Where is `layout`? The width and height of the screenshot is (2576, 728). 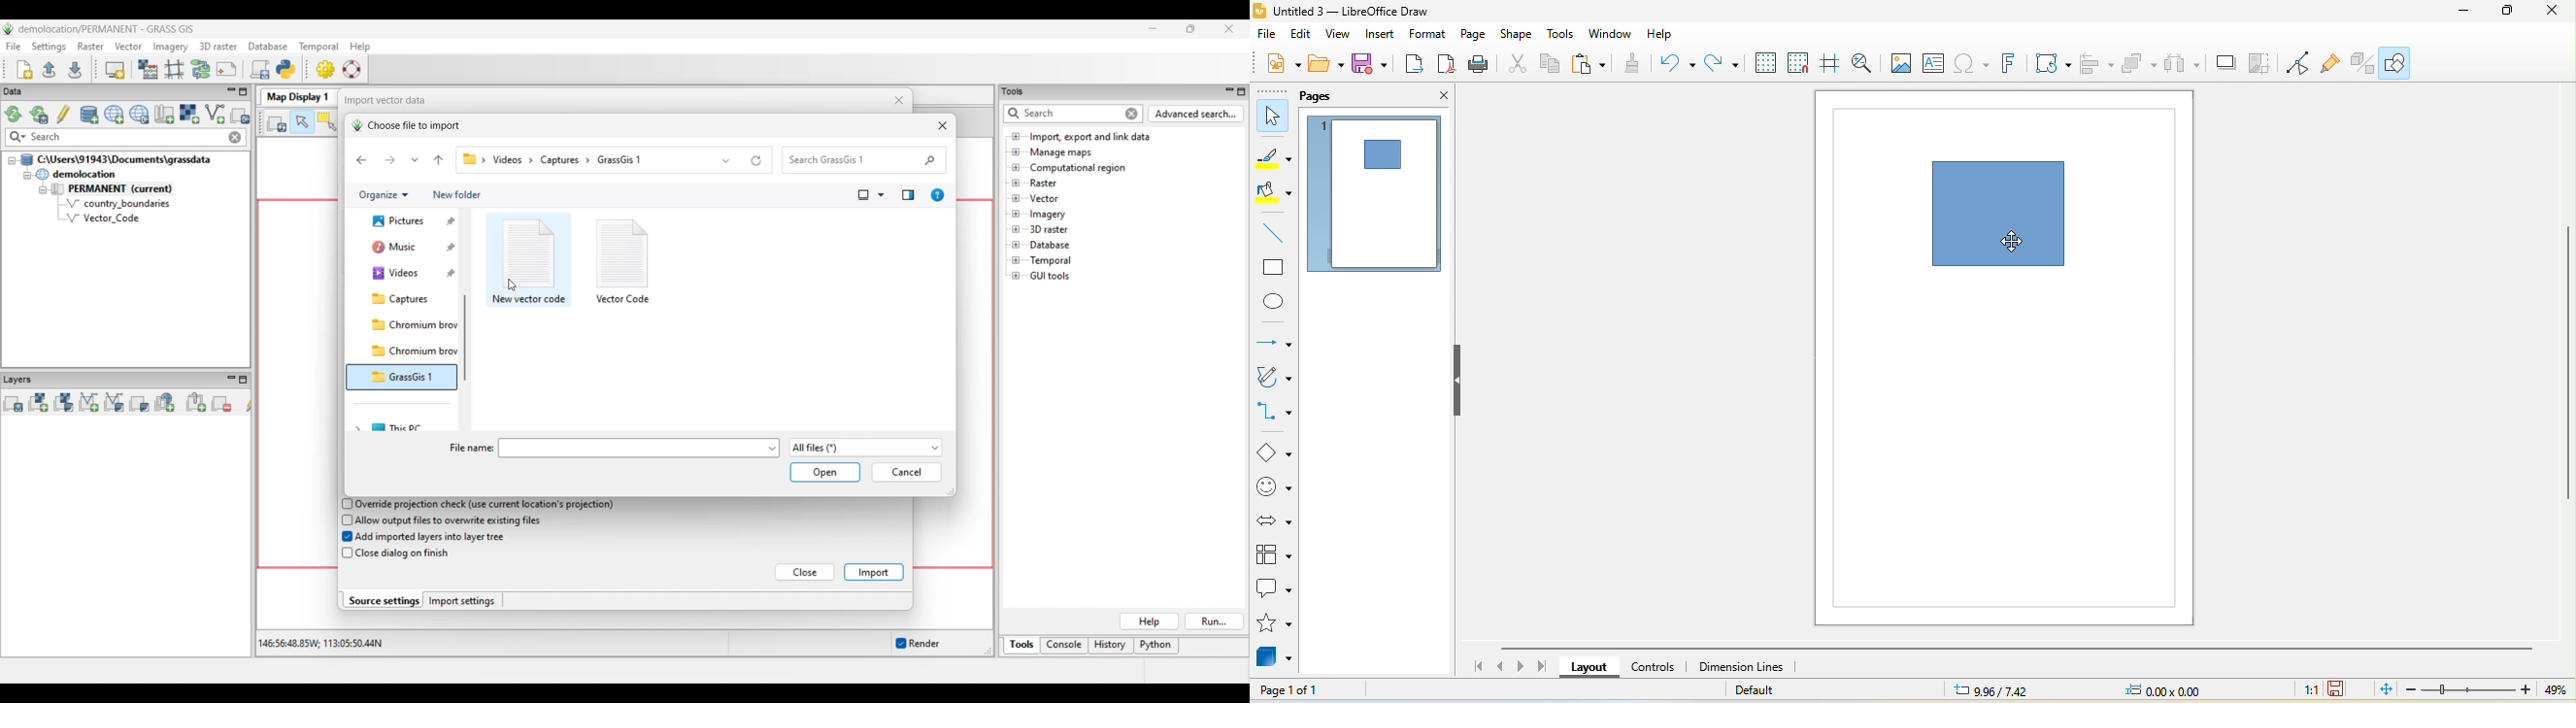 layout is located at coordinates (1589, 668).